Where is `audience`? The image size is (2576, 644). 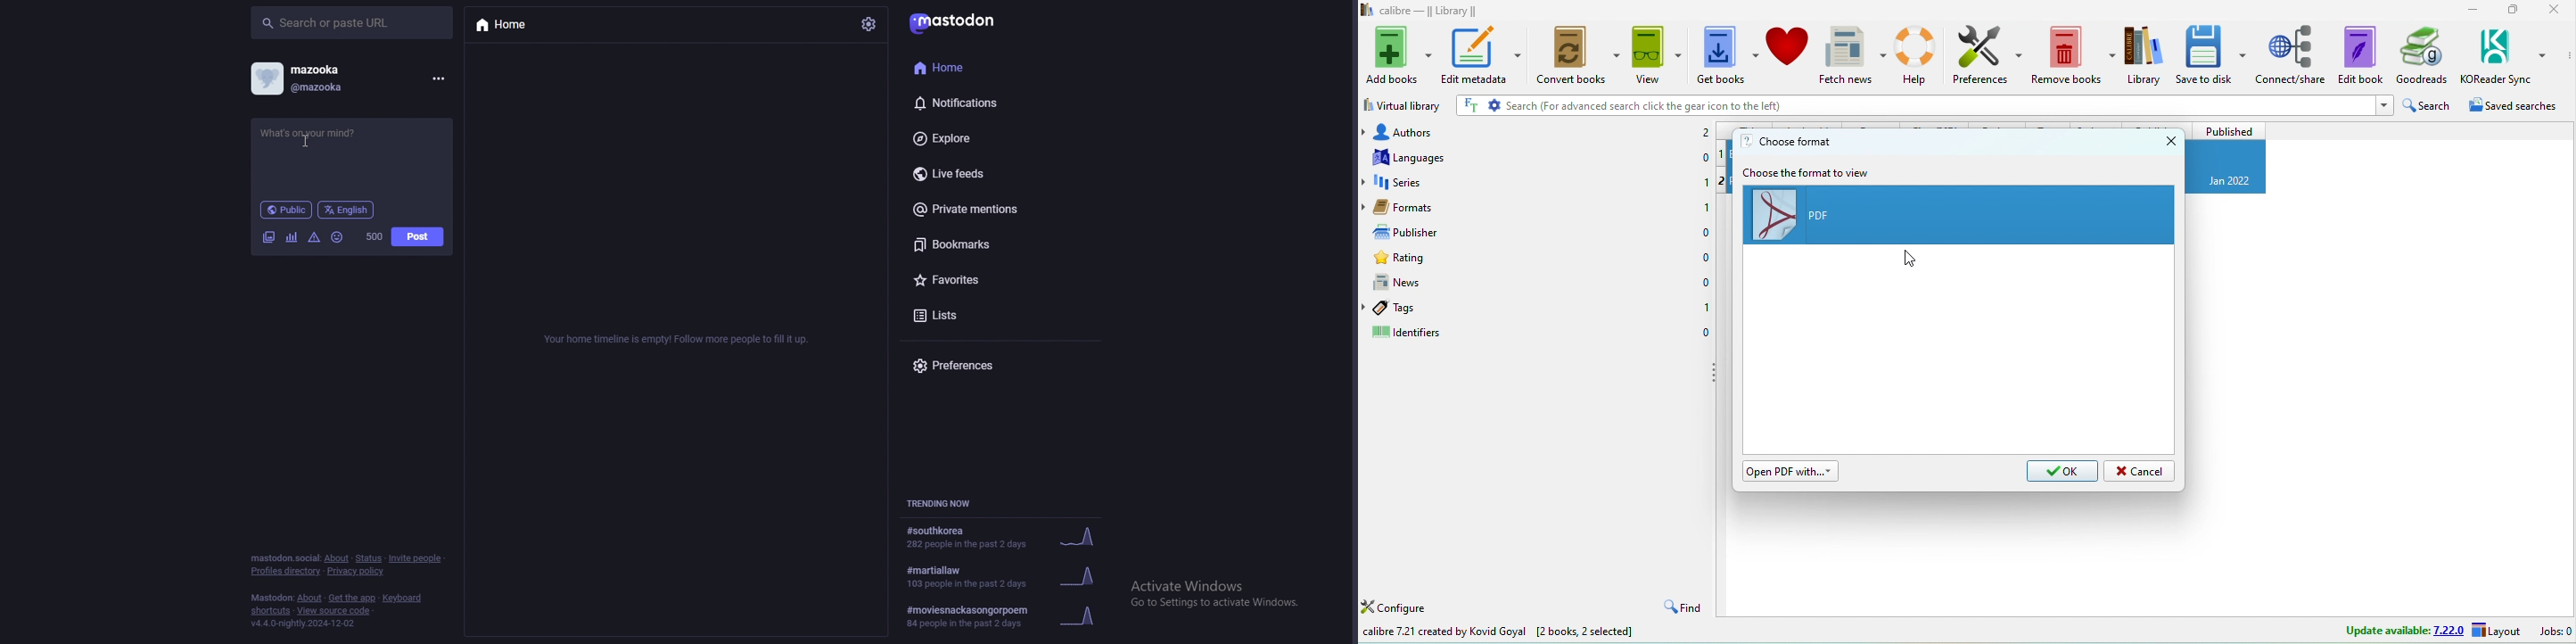 audience is located at coordinates (287, 209).